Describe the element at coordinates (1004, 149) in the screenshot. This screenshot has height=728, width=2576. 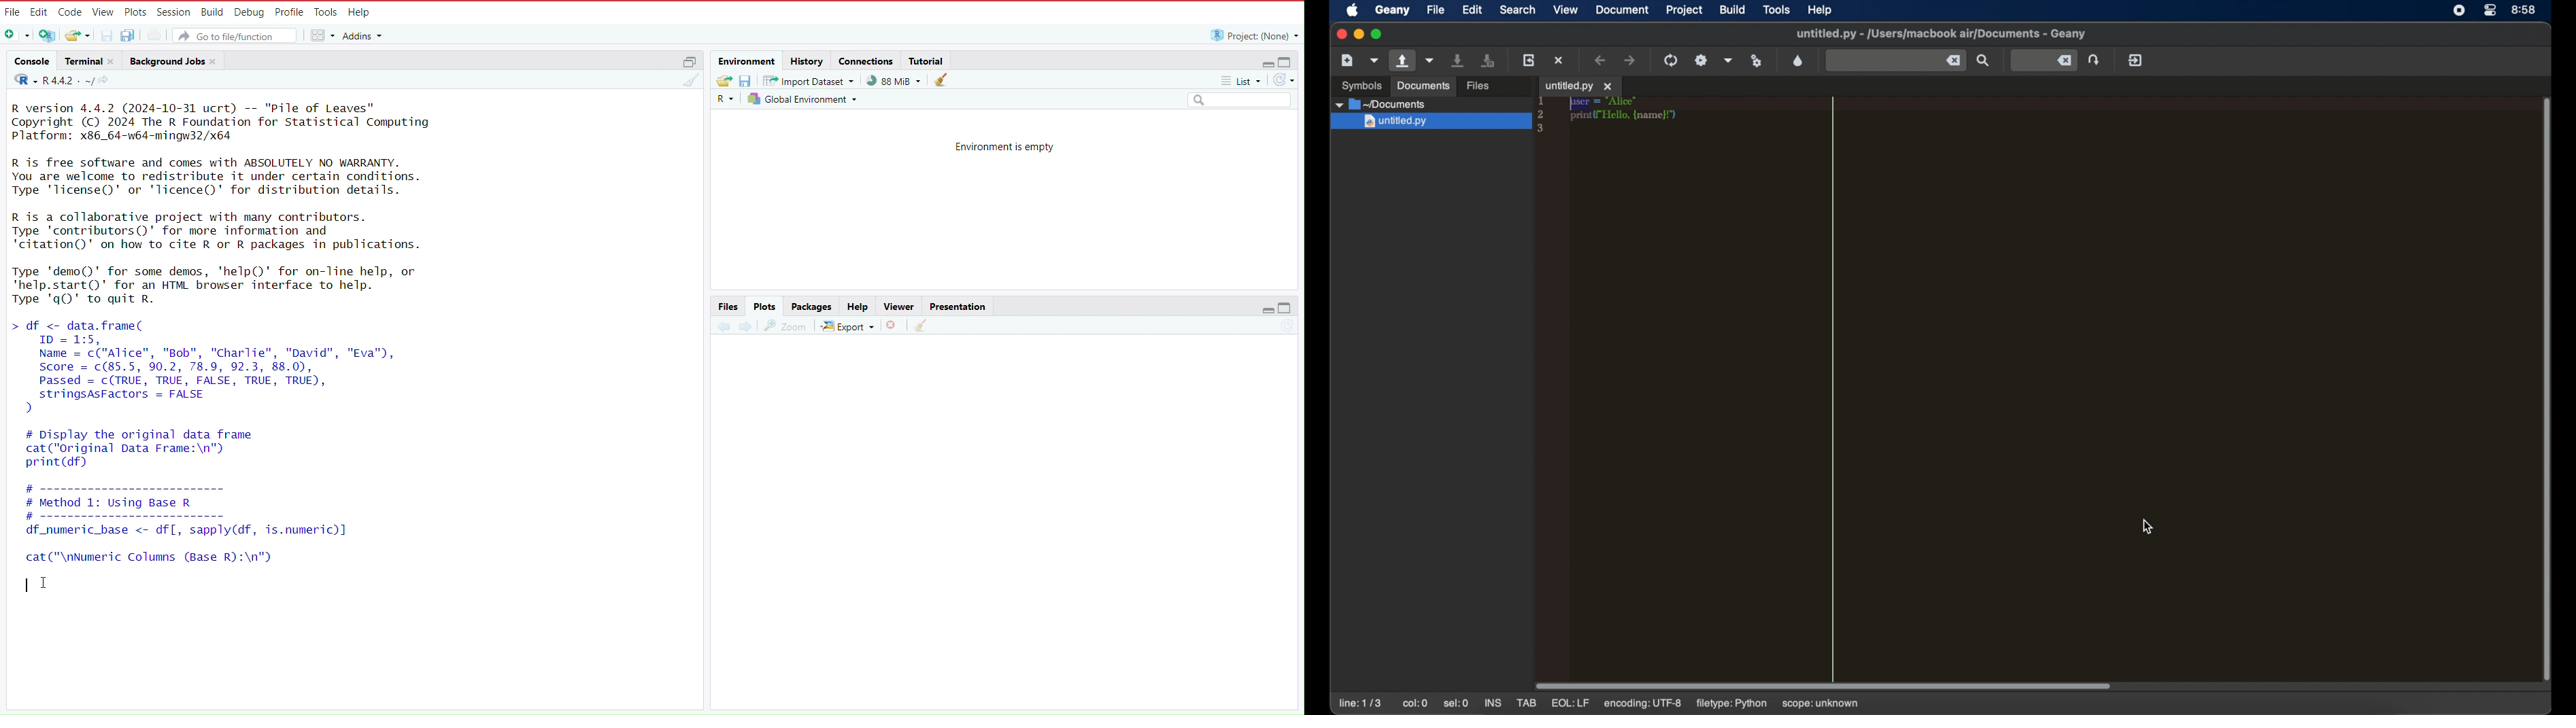
I see `Environment is empty` at that location.